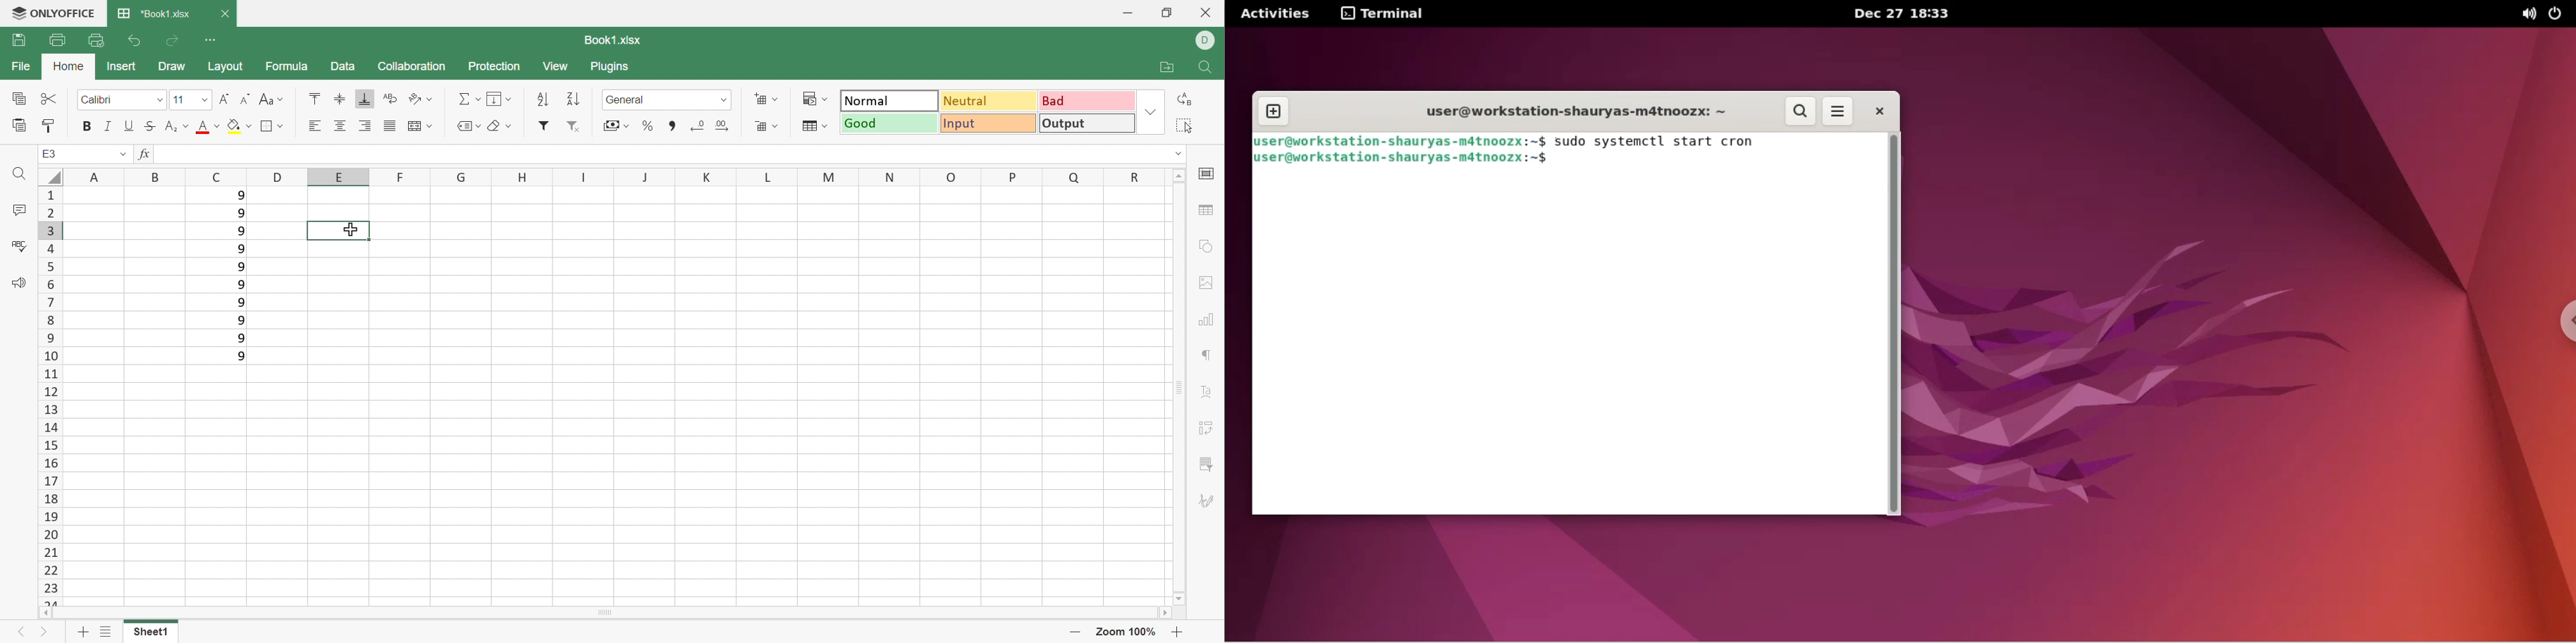  What do you see at coordinates (2562, 324) in the screenshot?
I see `chrome options` at bounding box center [2562, 324].